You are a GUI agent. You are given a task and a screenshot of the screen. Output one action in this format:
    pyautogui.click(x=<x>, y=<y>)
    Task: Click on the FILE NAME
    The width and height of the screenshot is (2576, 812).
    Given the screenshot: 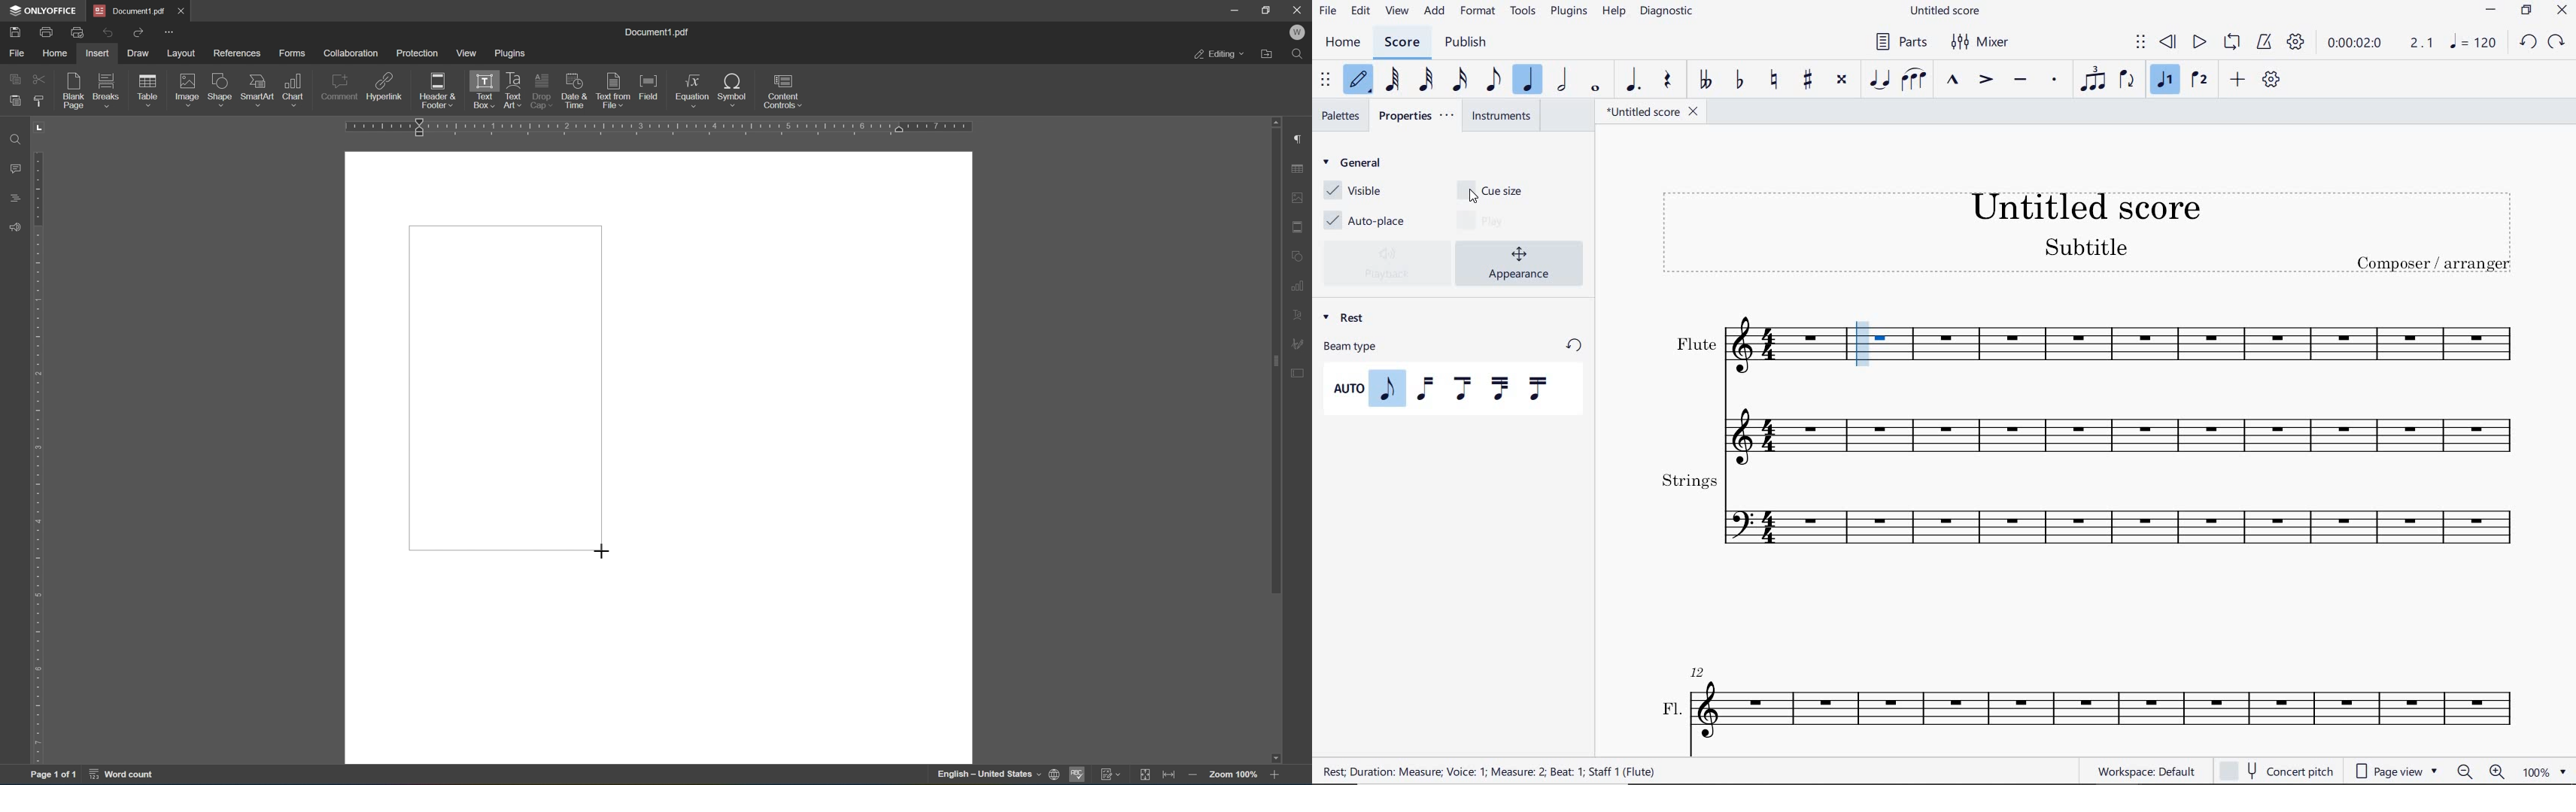 What is the action you would take?
    pyautogui.click(x=1651, y=111)
    